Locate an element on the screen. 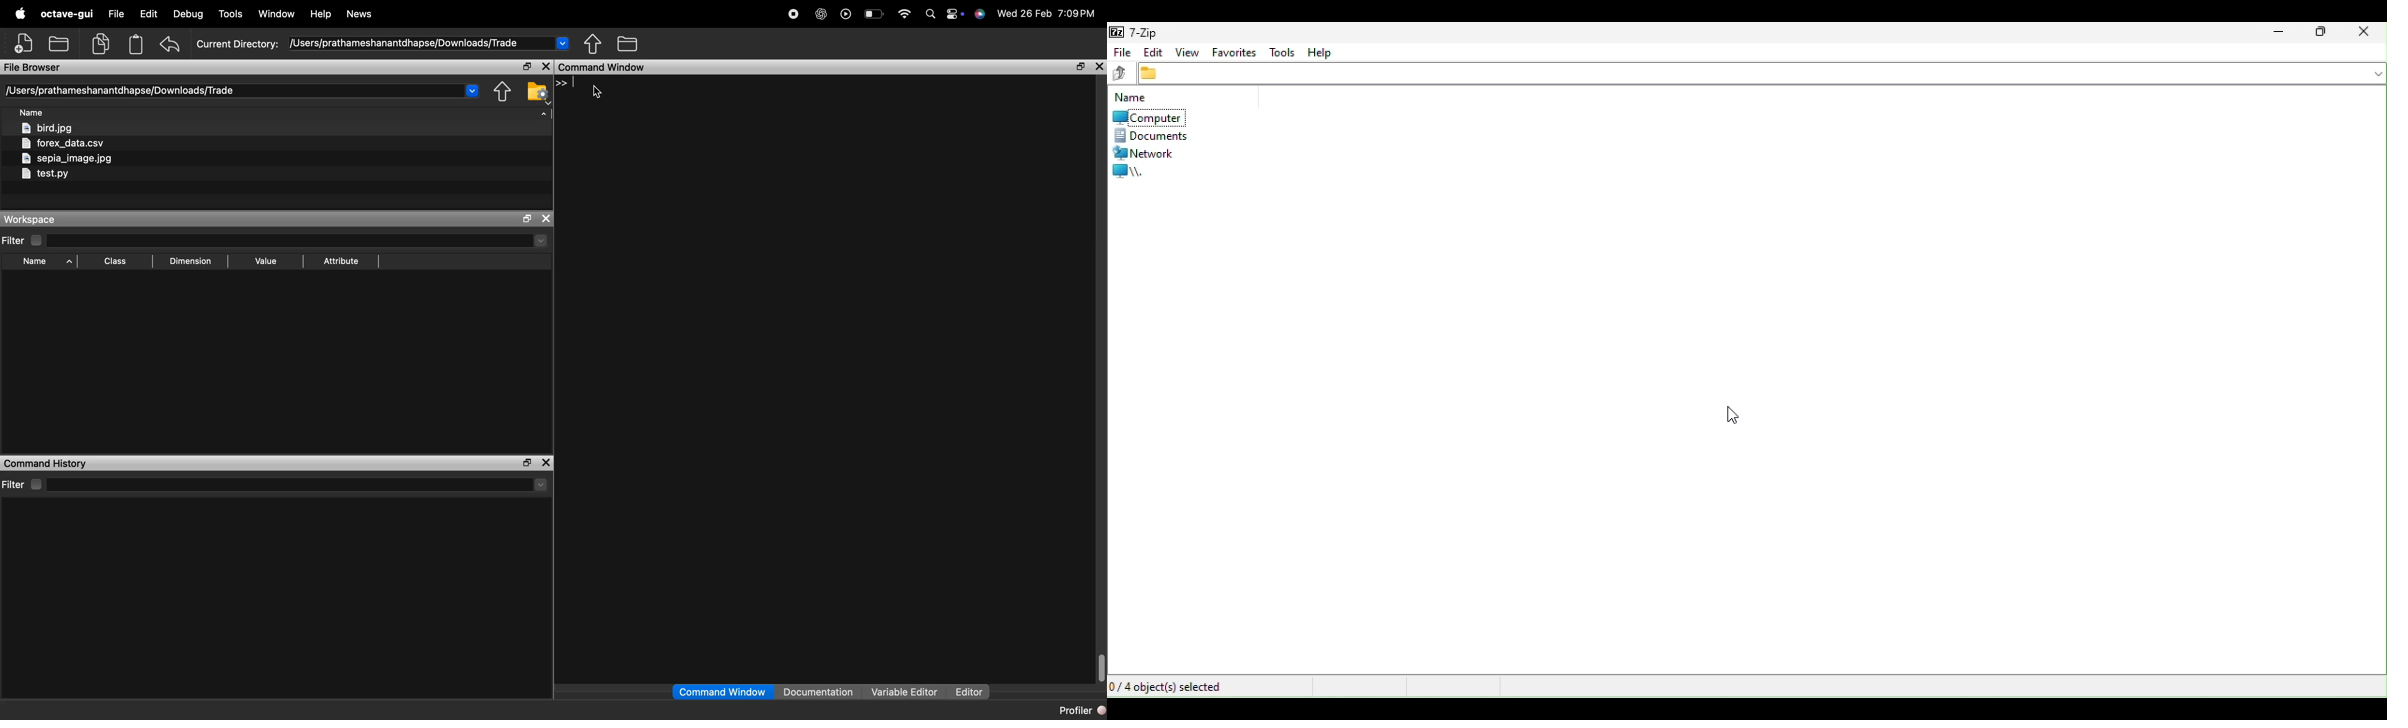 The image size is (2408, 728). chatgpt is located at coordinates (821, 15).